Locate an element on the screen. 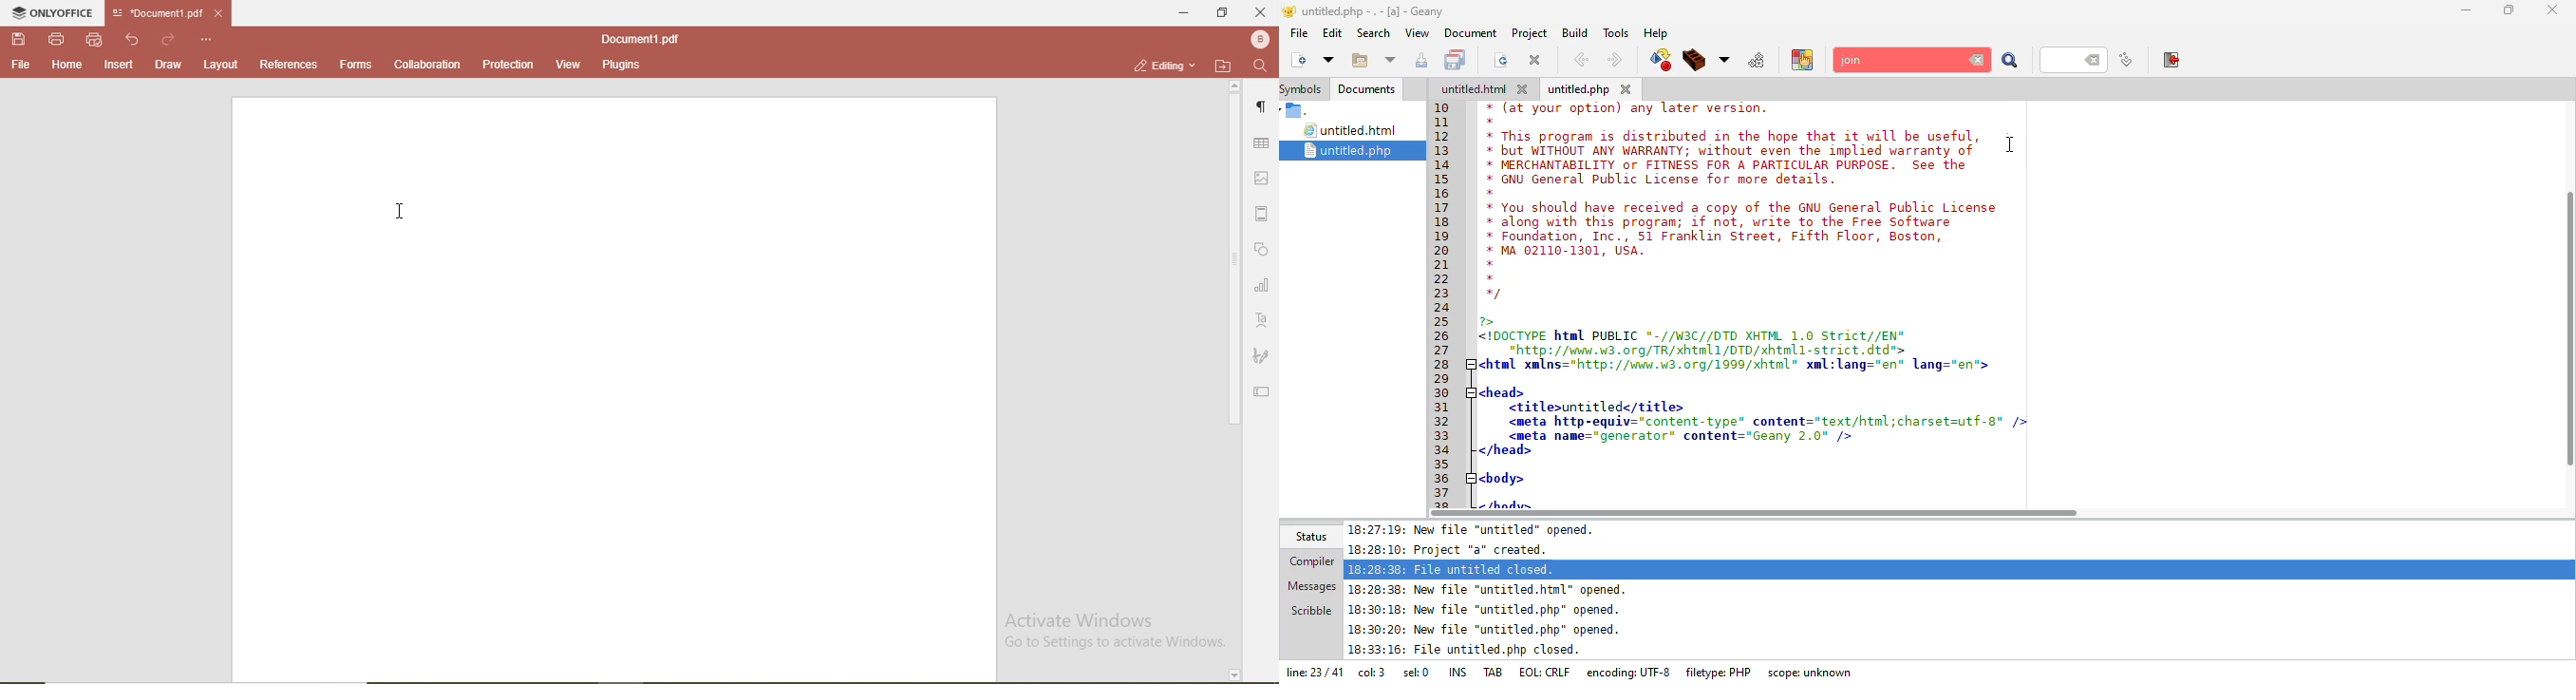 Image resolution: width=2576 pixels, height=700 pixels. * MERCHANTABILITY or FITNESS FOR A PARTICULAR PURPOSE.  See the is located at coordinates (1733, 166).